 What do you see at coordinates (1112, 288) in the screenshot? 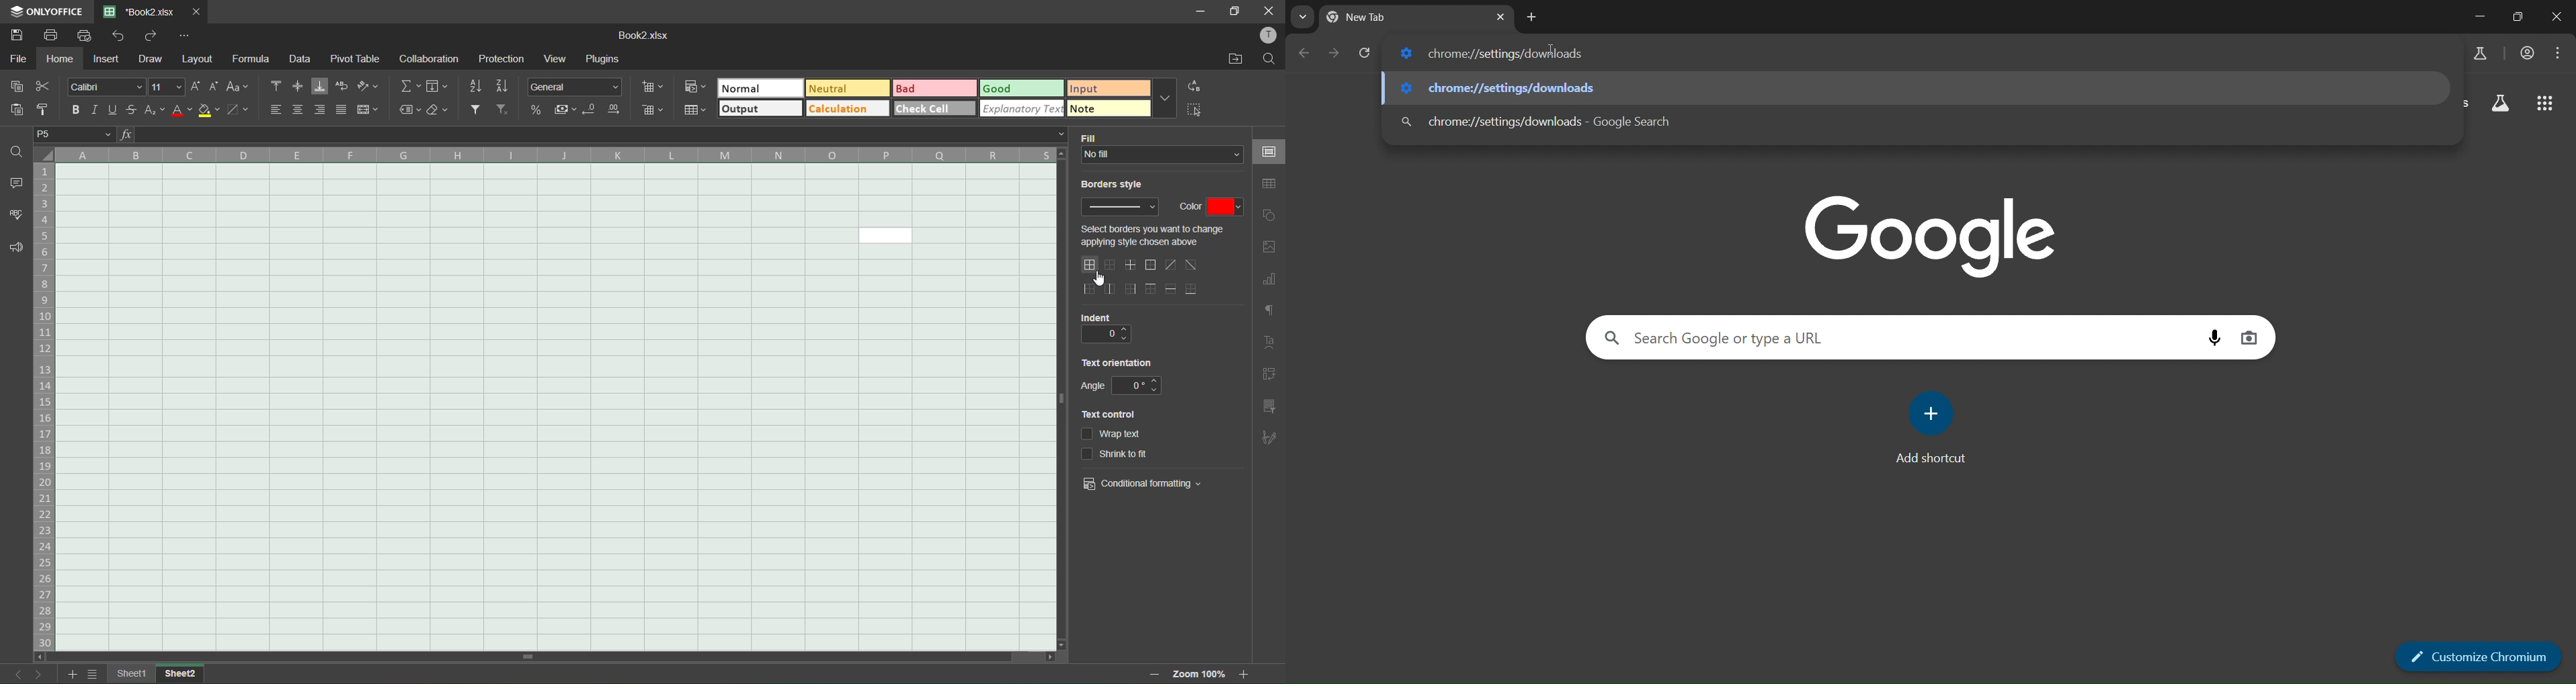
I see `vertical lines inner only` at bounding box center [1112, 288].